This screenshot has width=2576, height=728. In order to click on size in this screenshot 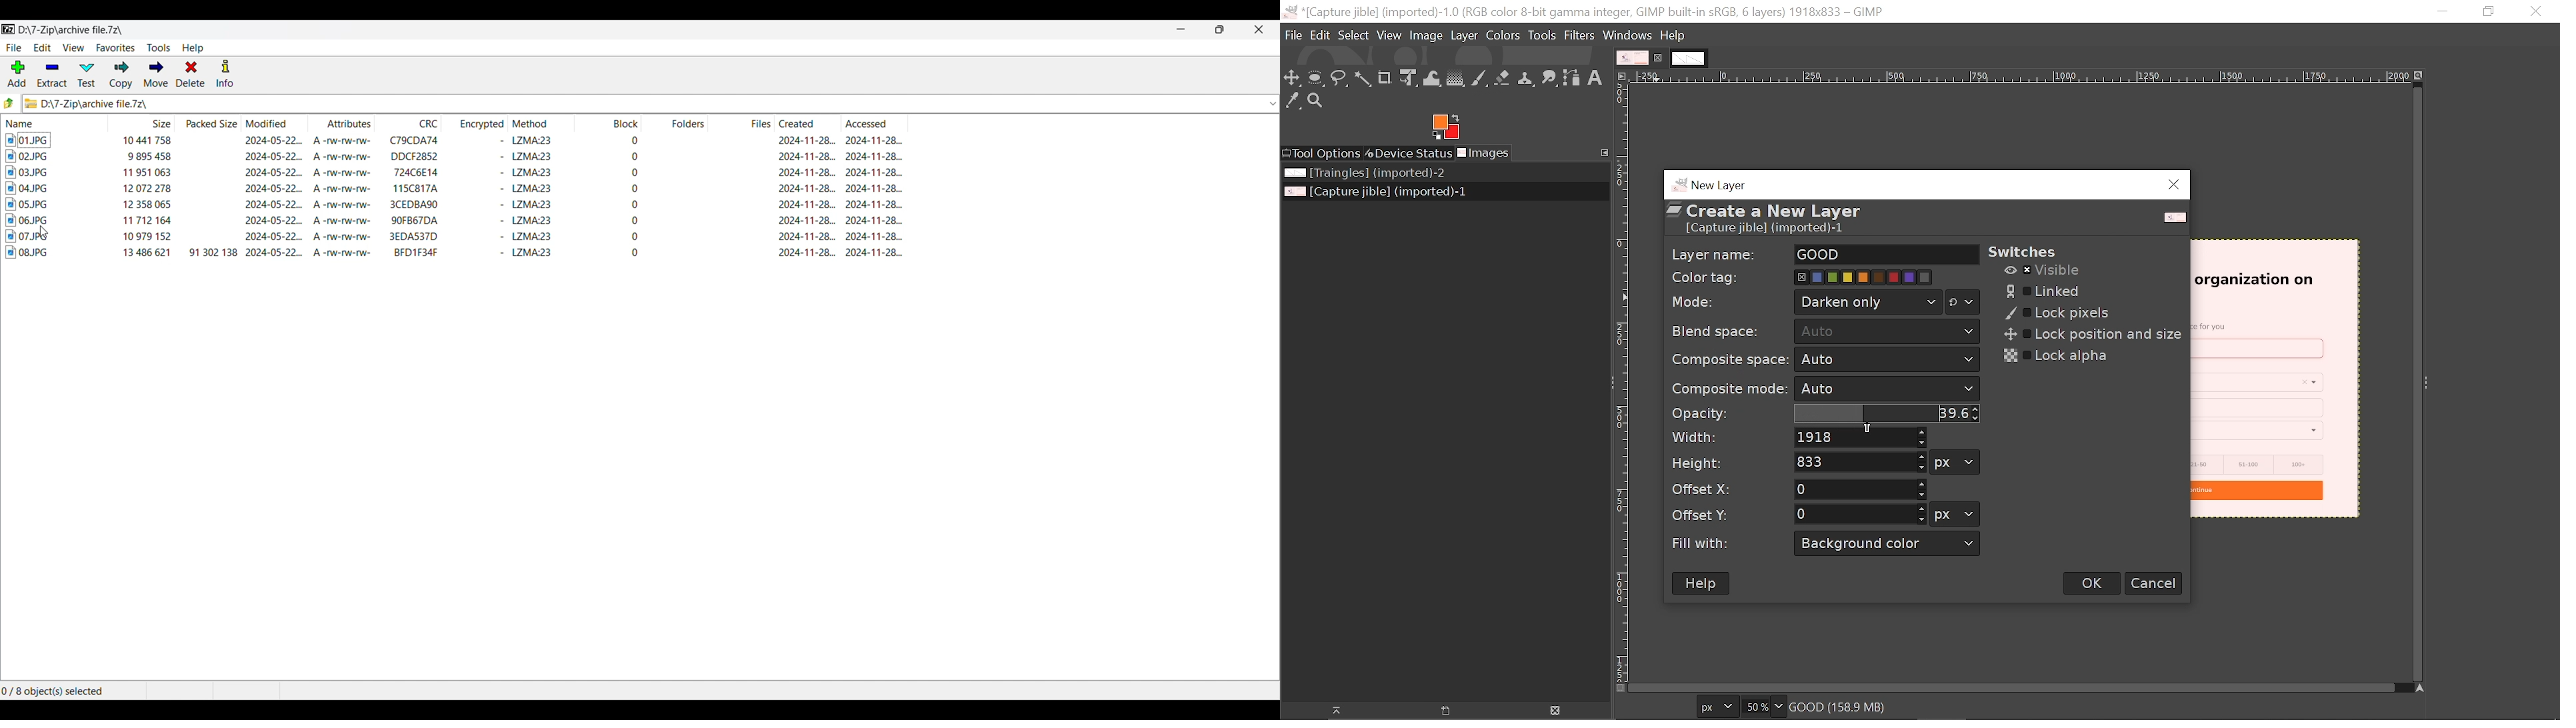, I will do `click(147, 235)`.